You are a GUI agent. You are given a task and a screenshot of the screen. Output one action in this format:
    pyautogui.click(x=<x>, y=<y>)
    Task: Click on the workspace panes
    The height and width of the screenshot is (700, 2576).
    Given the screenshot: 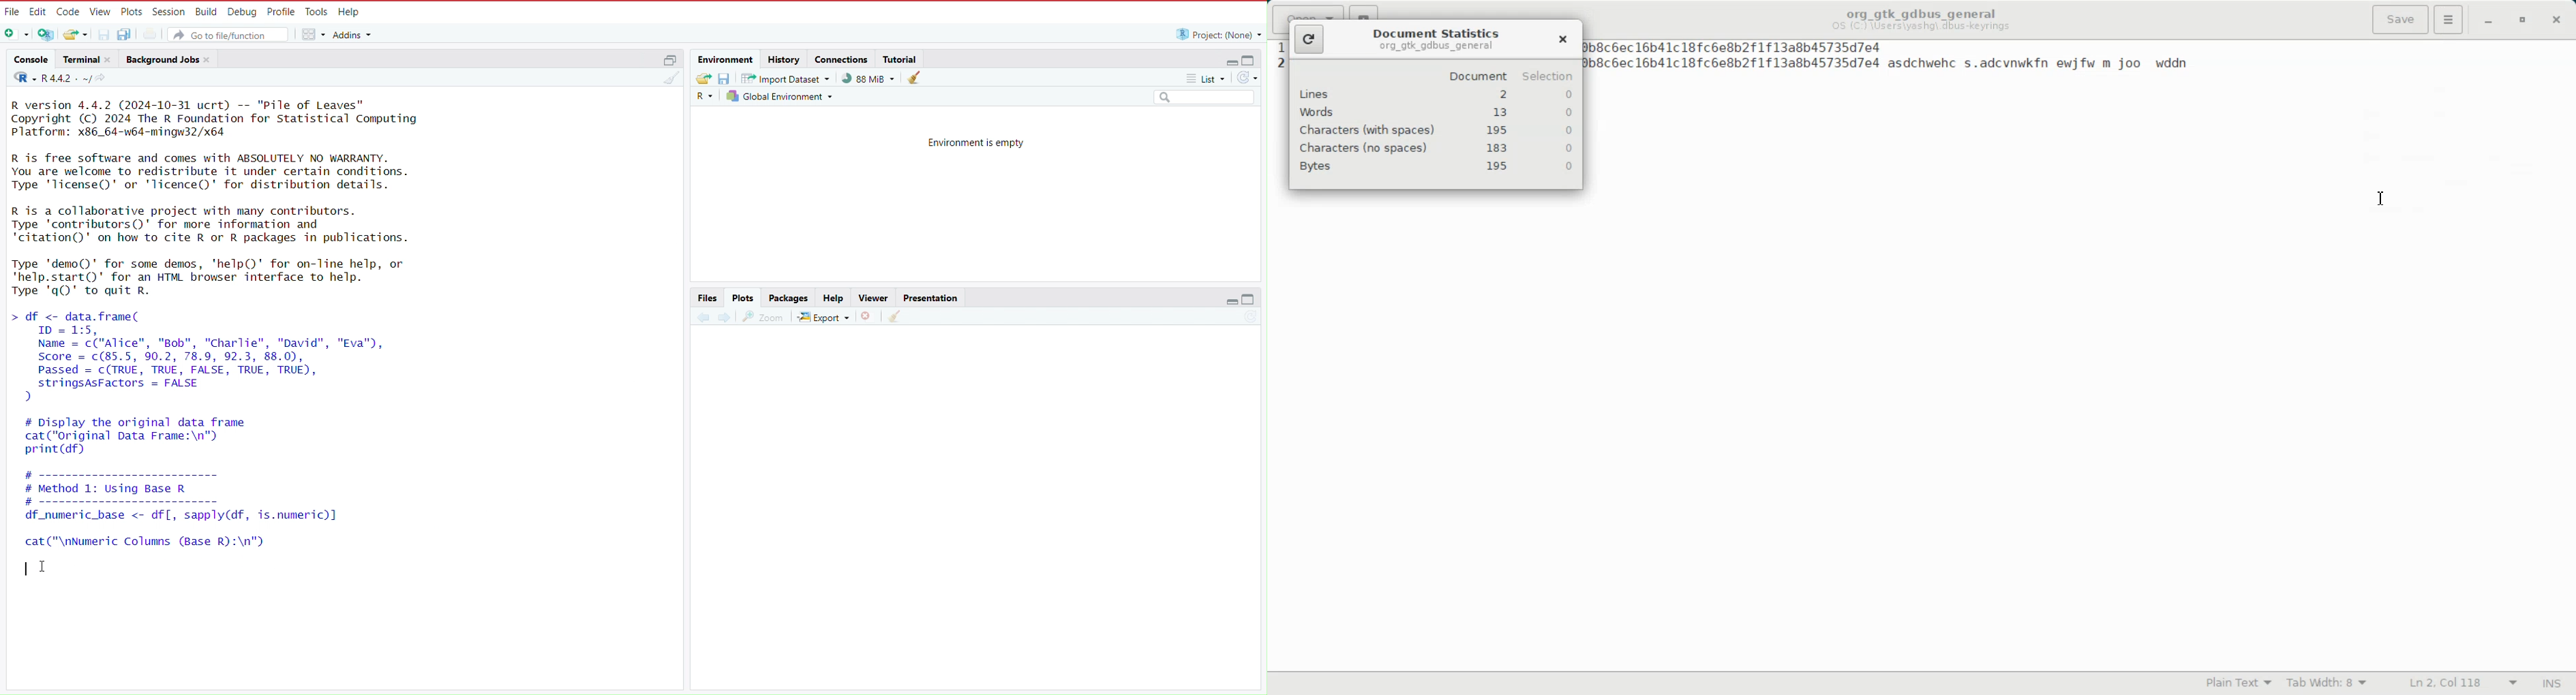 What is the action you would take?
    pyautogui.click(x=313, y=34)
    